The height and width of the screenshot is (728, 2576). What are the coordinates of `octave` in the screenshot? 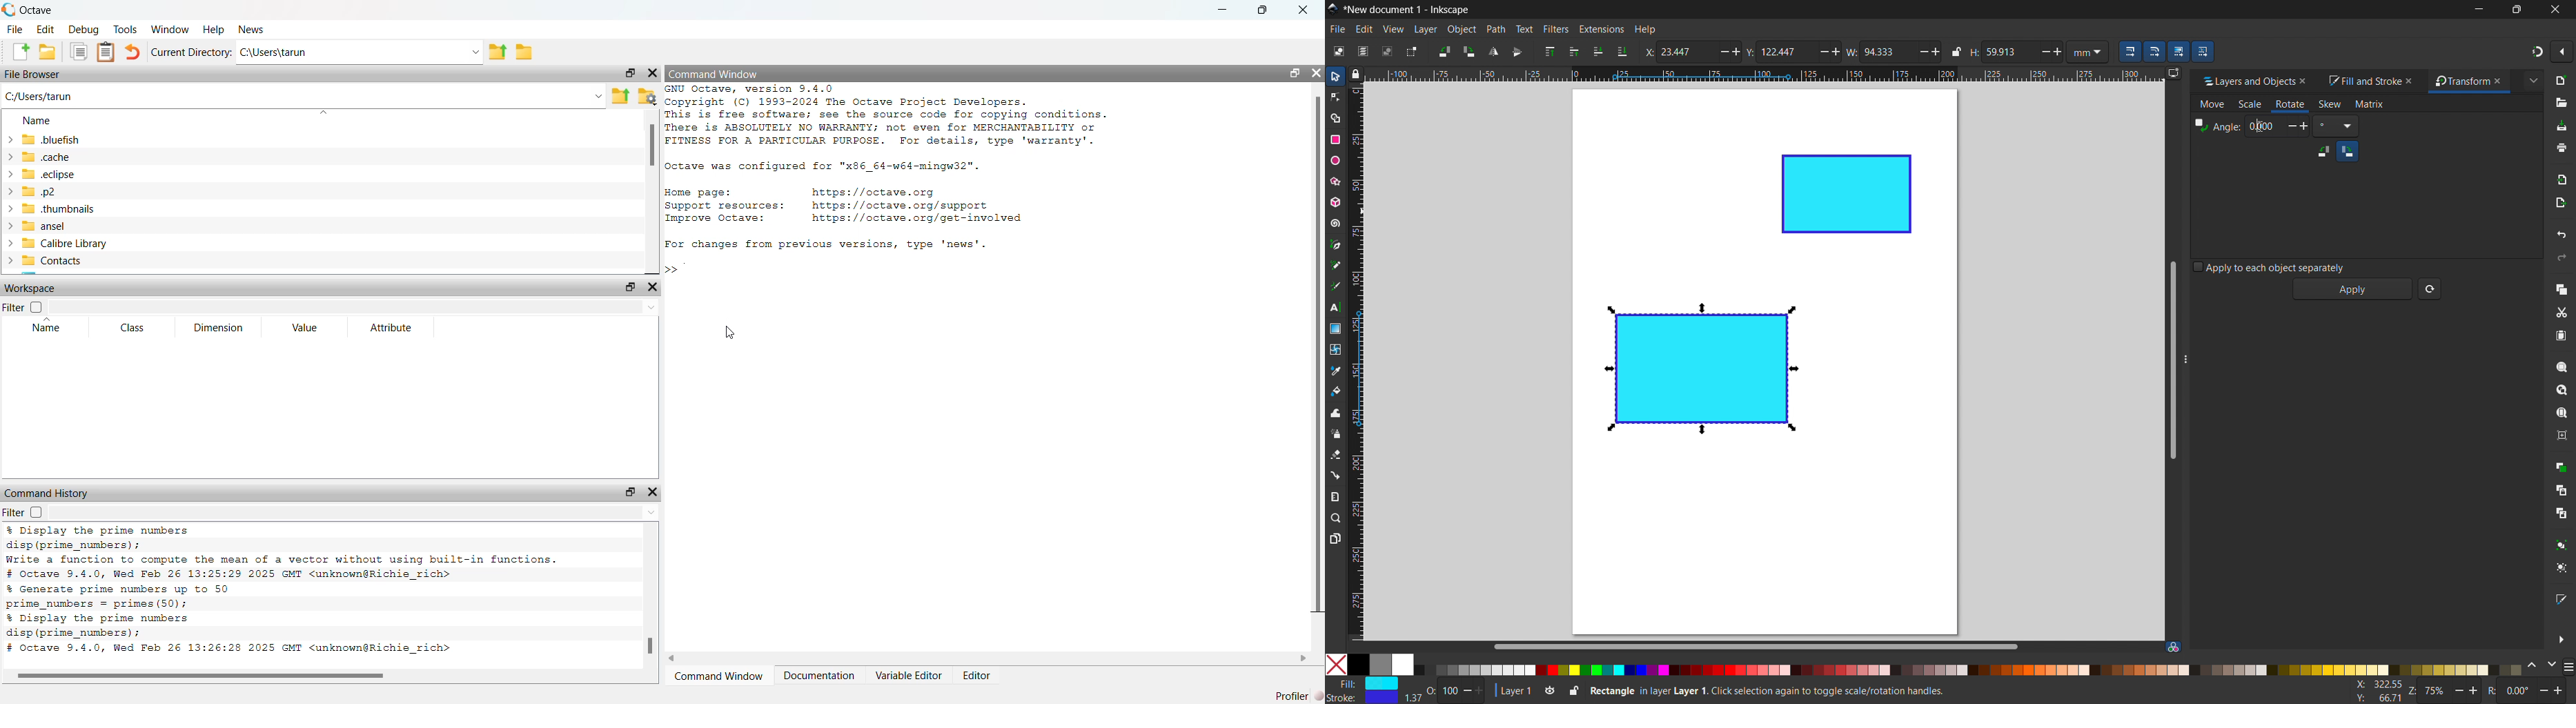 It's located at (39, 10).